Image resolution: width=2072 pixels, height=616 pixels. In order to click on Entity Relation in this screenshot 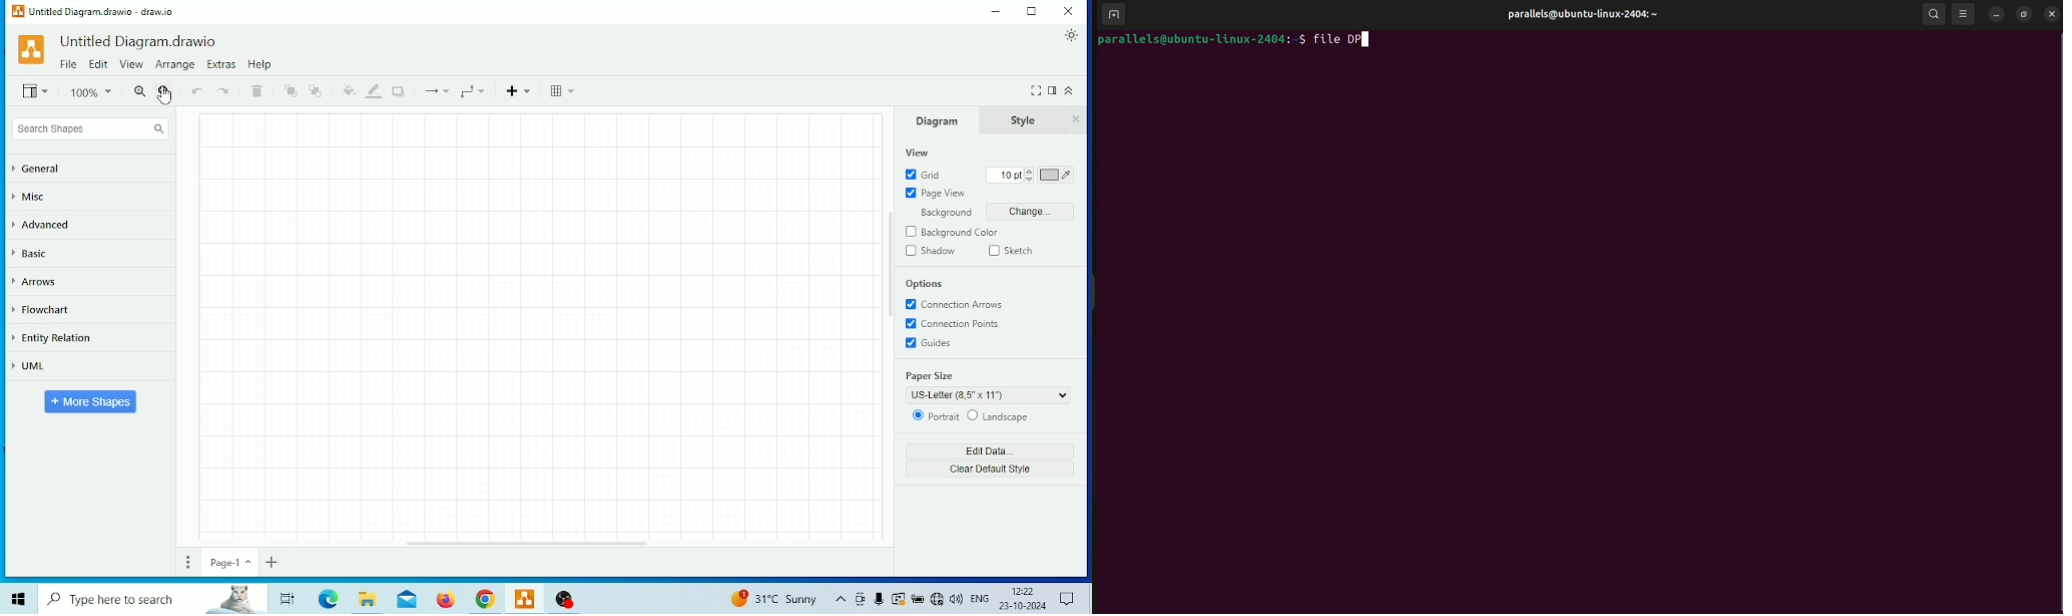, I will do `click(55, 339)`.